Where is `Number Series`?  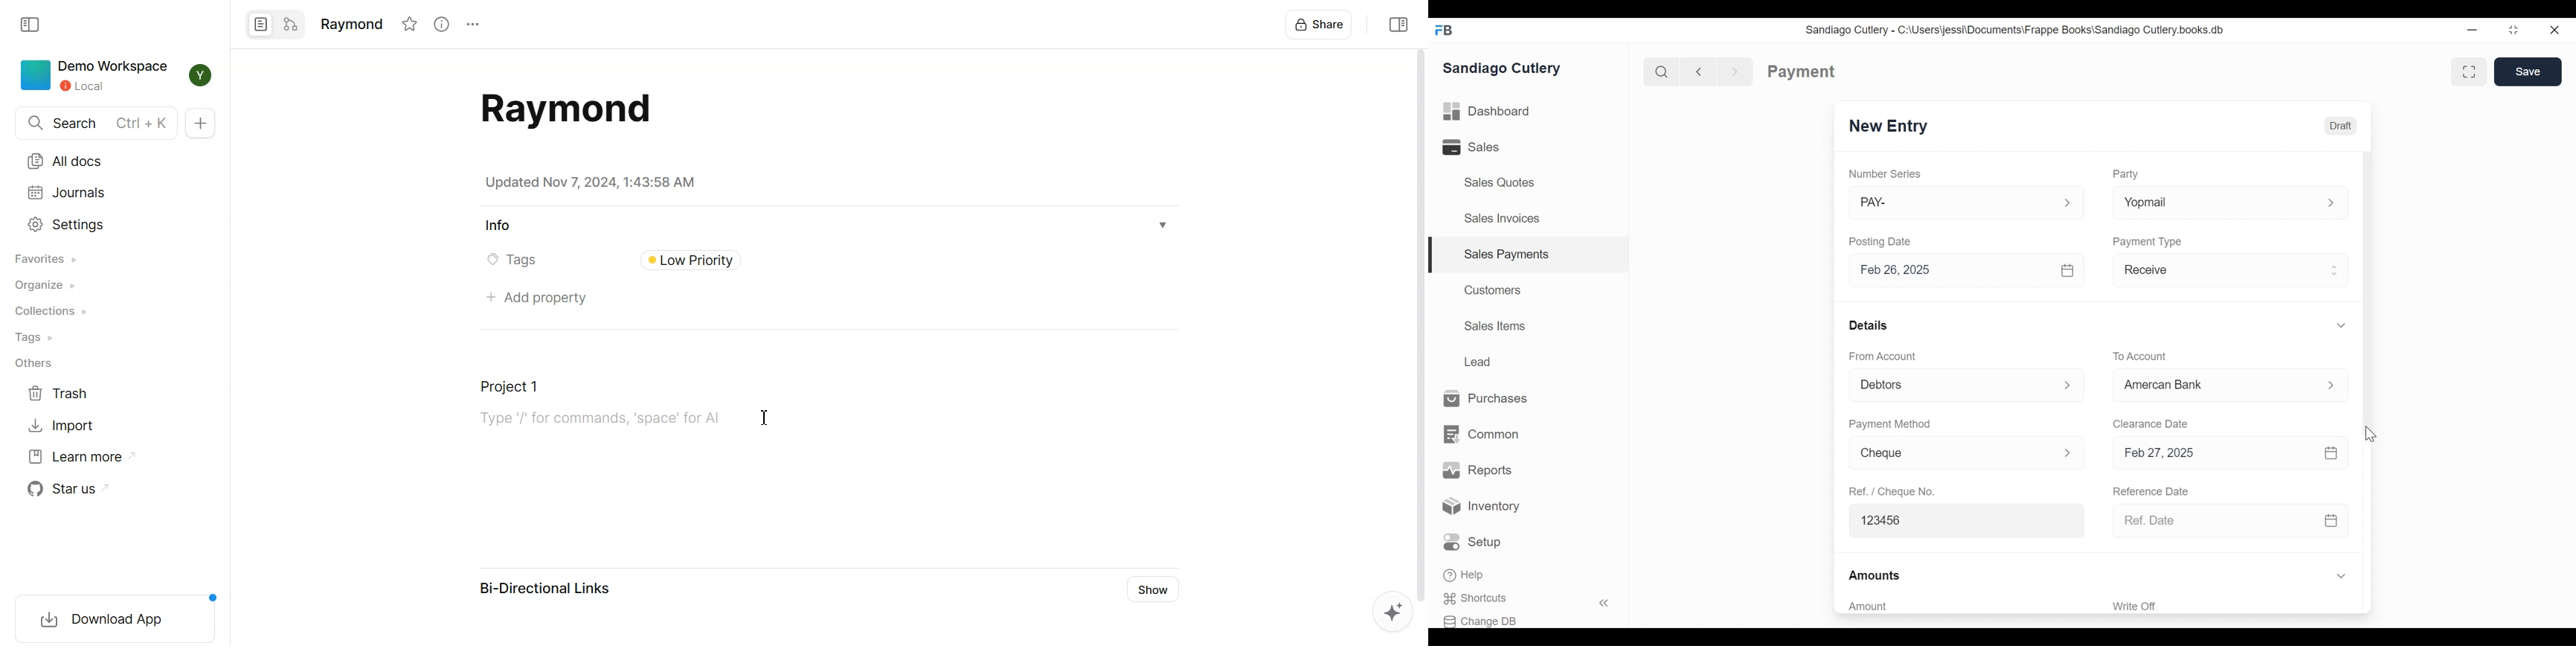 Number Series is located at coordinates (1886, 174).